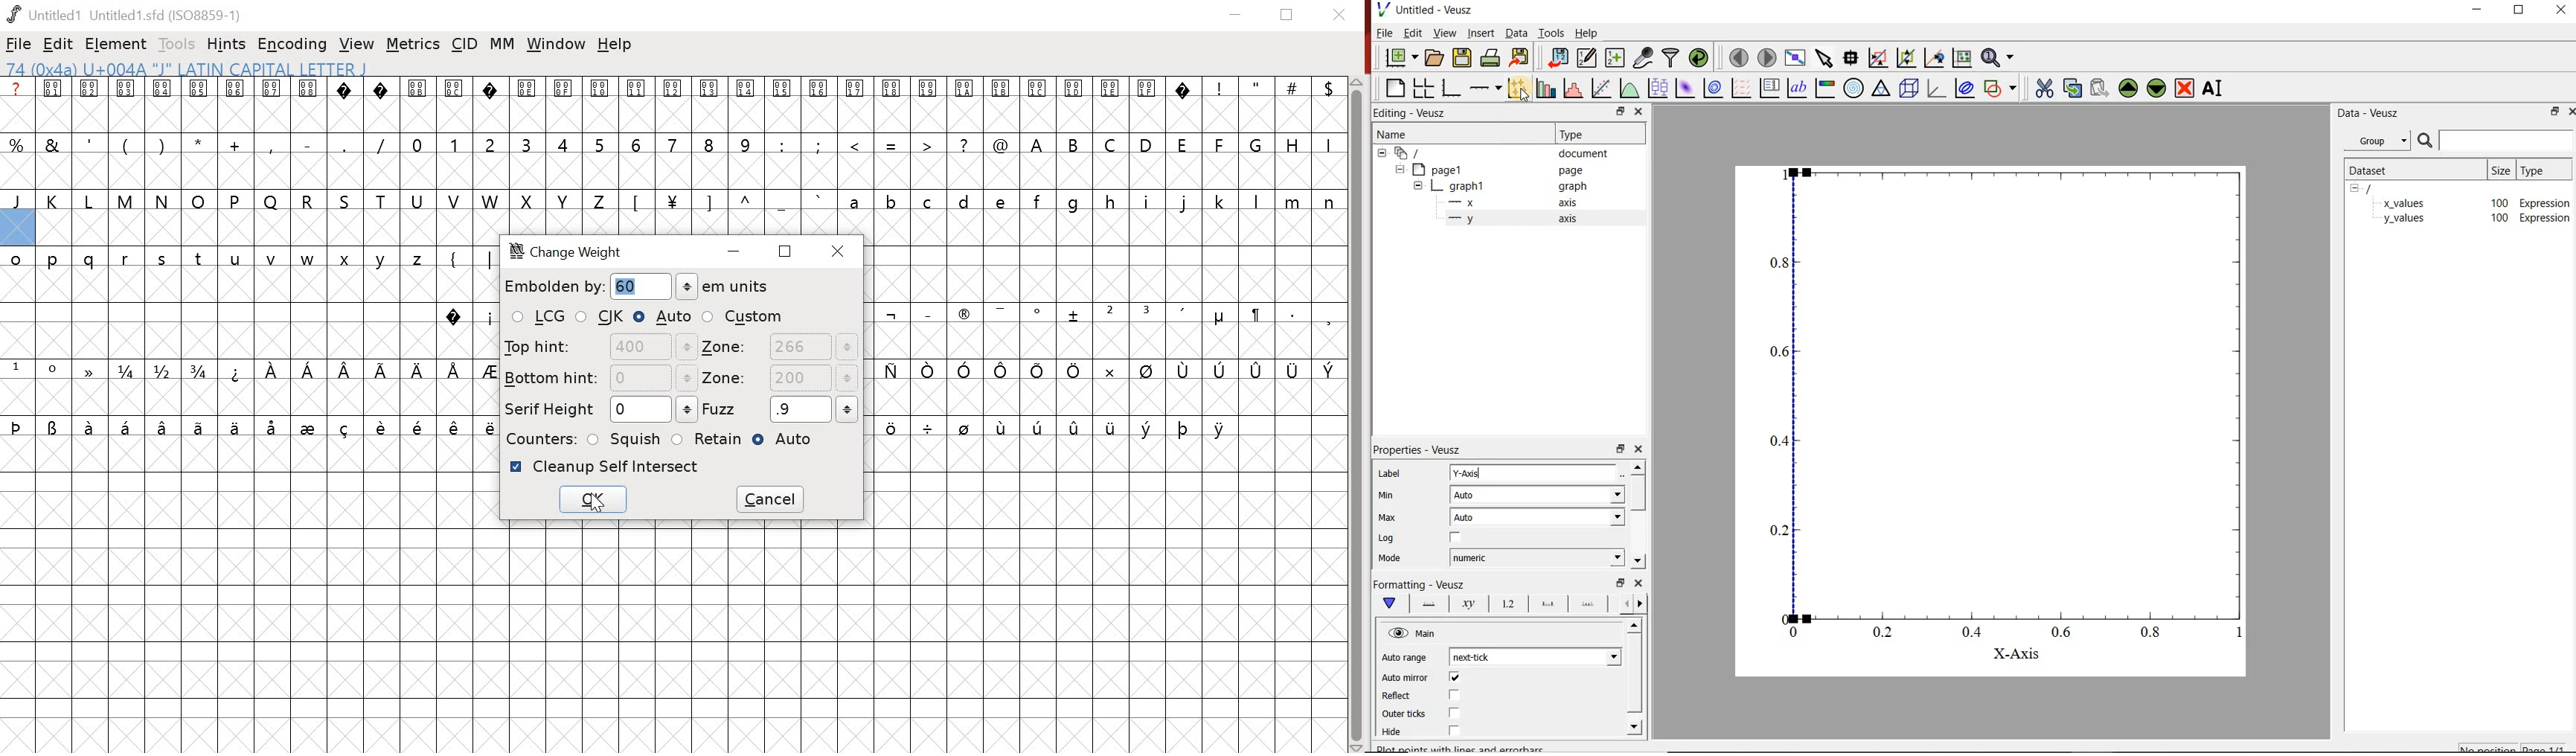 The image size is (2576, 756). I want to click on scrollbar, so click(1356, 415).